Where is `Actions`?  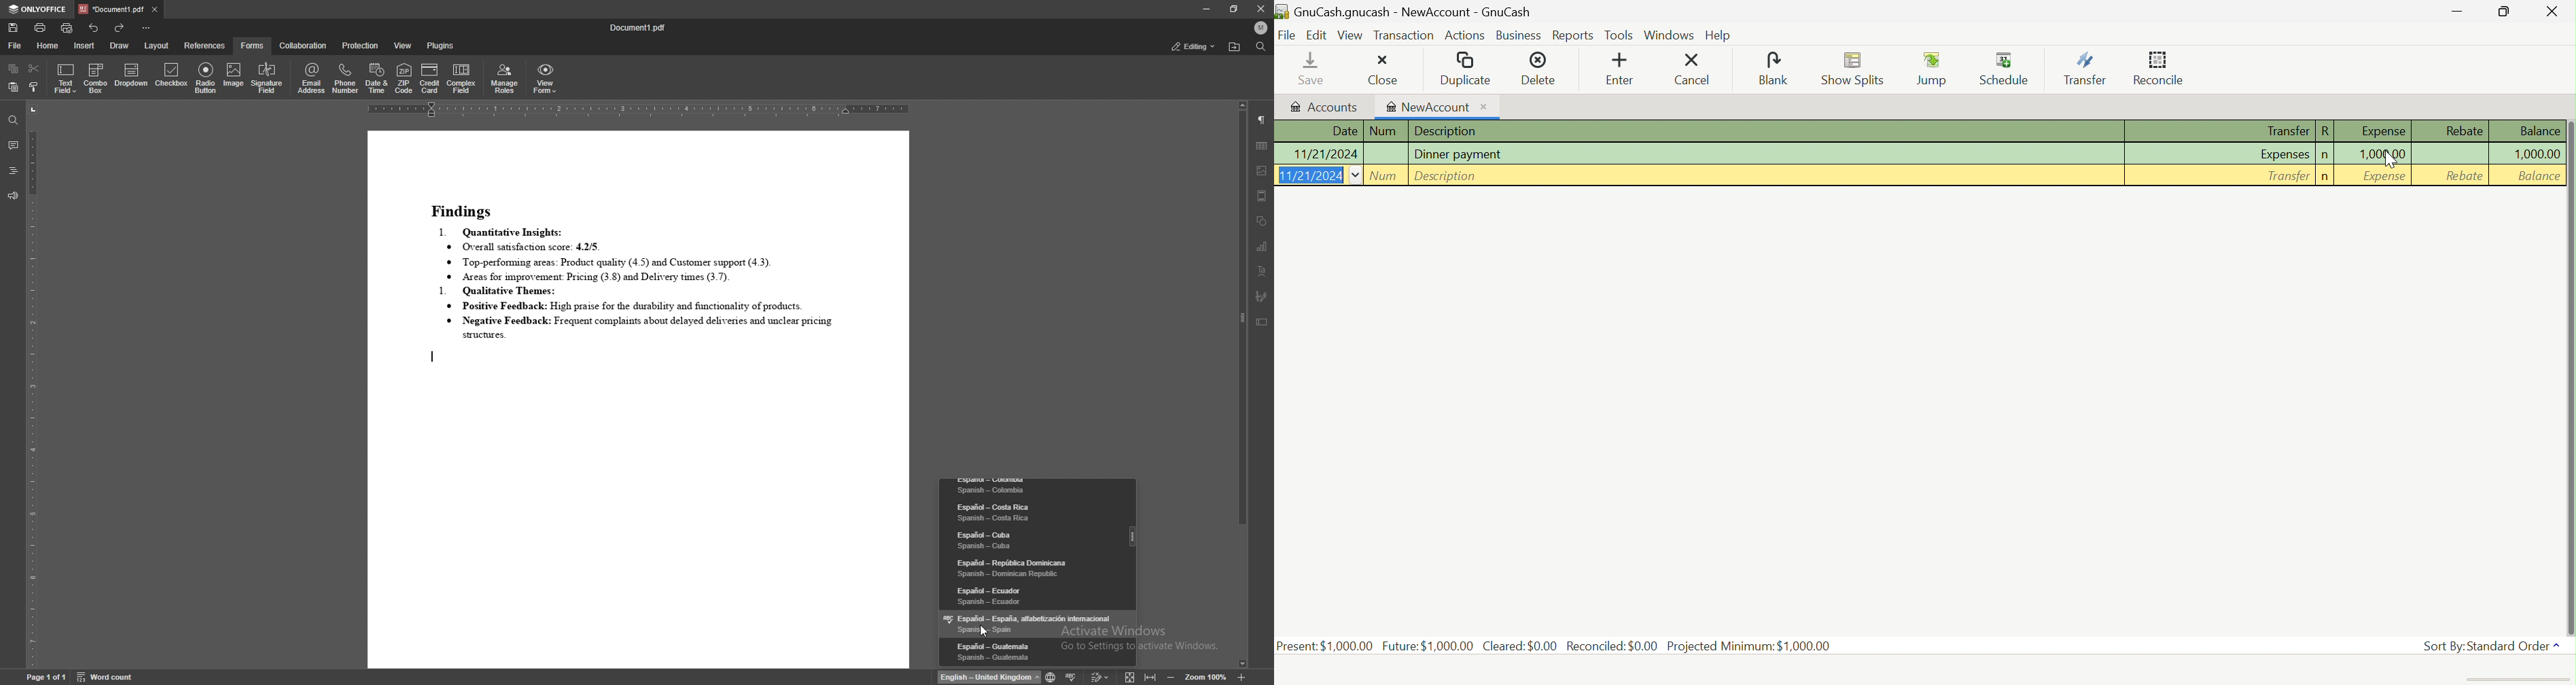 Actions is located at coordinates (1466, 37).